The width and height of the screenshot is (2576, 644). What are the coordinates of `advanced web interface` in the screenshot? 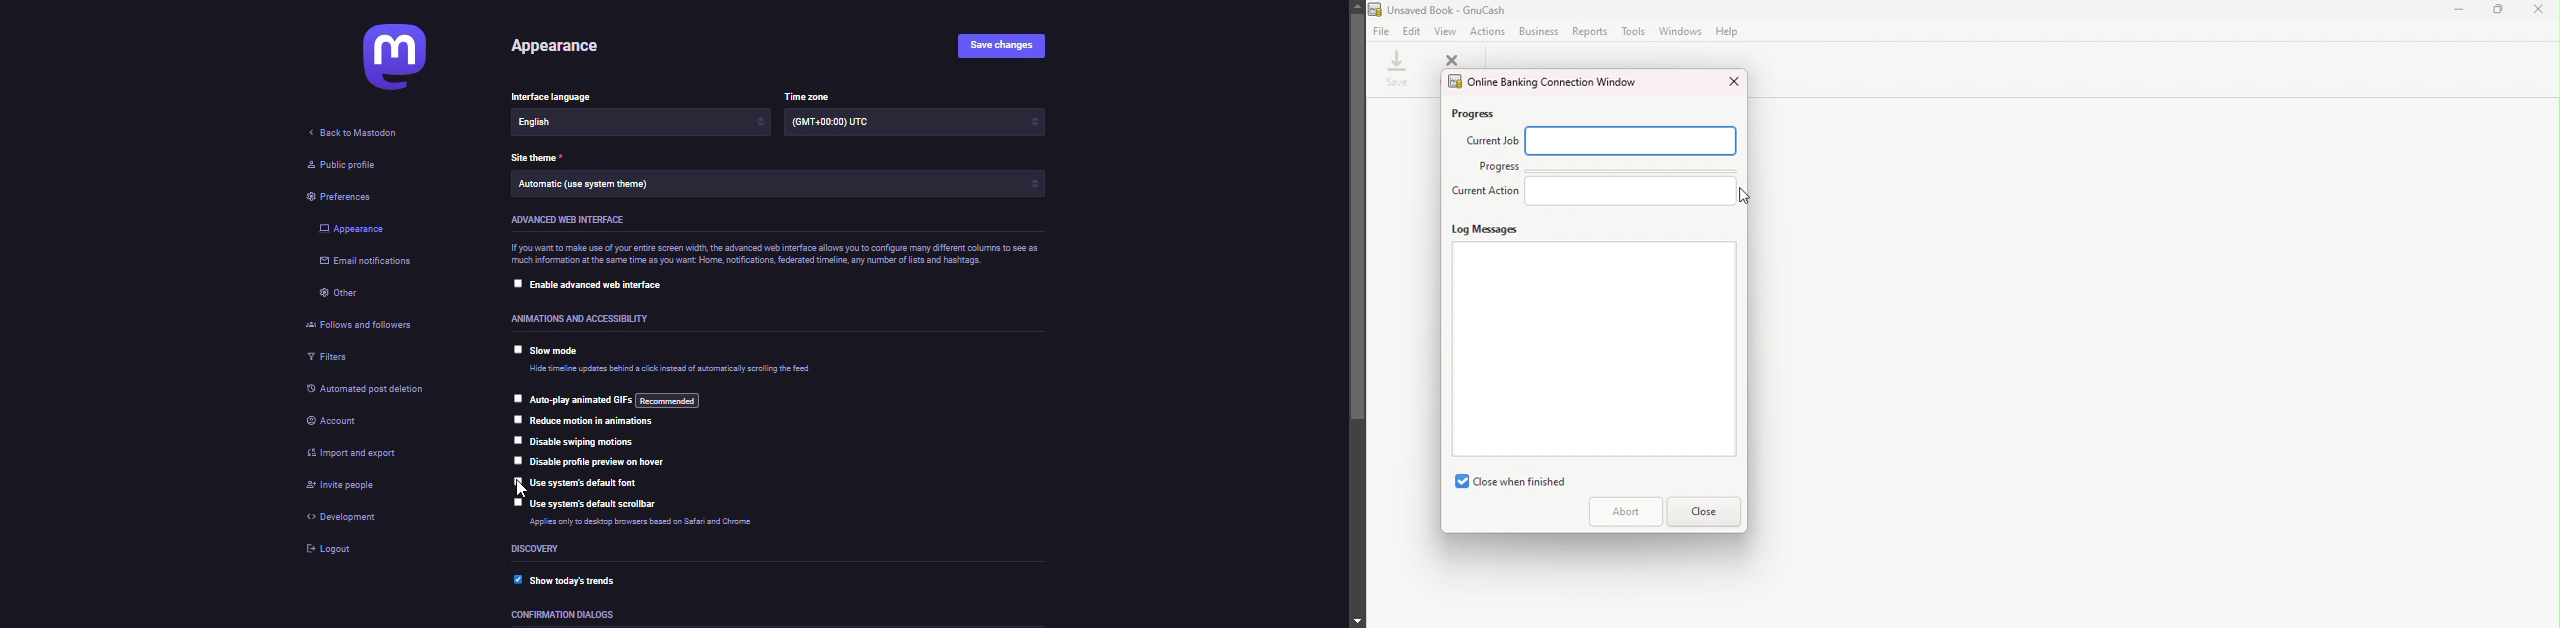 It's located at (582, 220).